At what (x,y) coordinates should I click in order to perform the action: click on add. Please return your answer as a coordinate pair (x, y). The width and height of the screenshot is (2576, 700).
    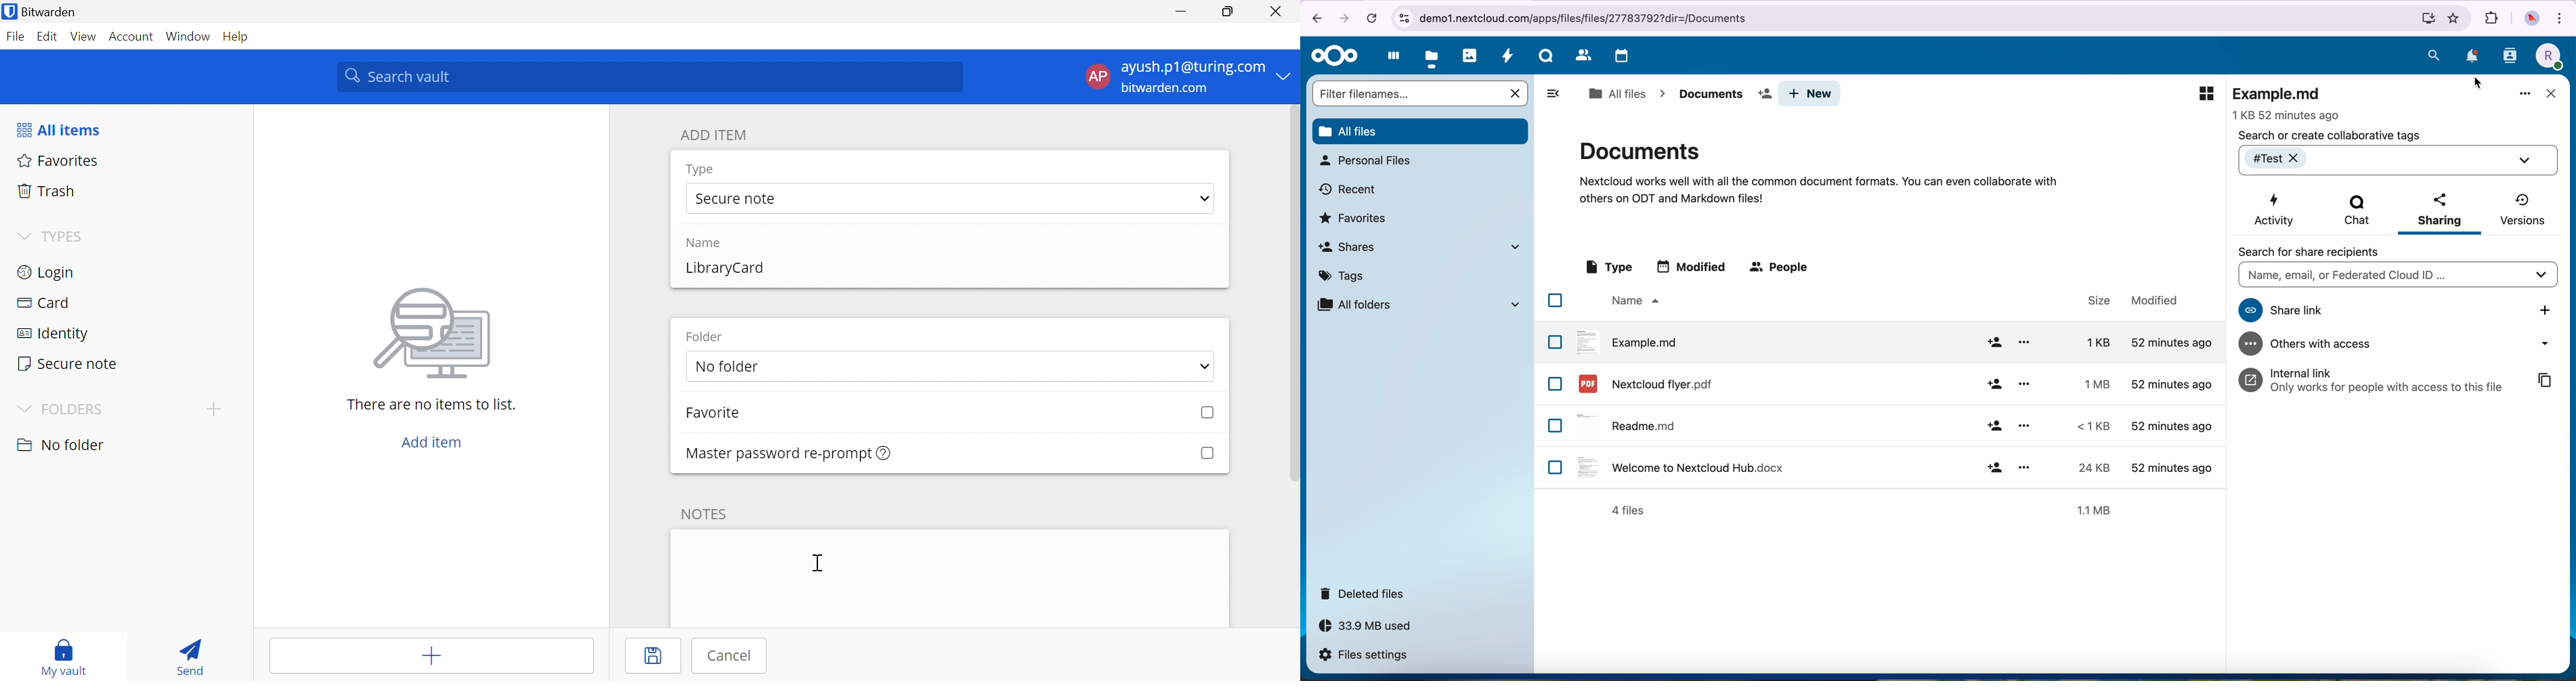
    Looking at the image, I should click on (1994, 385).